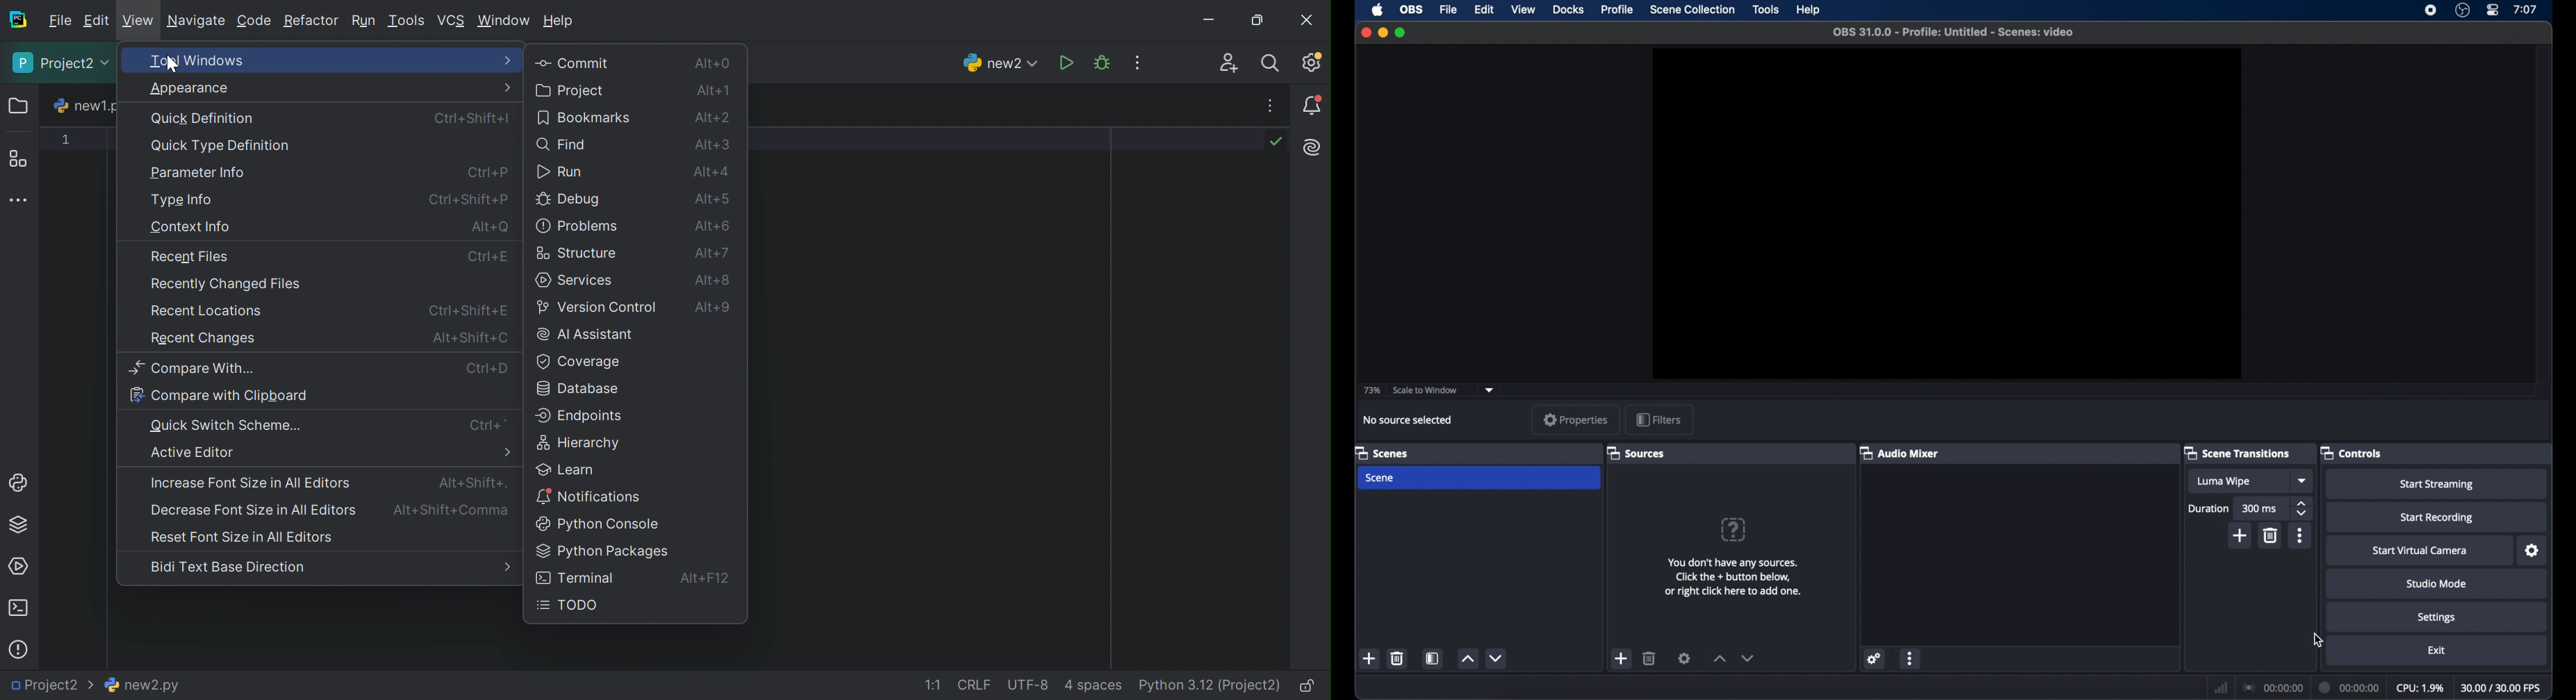 The image size is (2576, 700). I want to click on , so click(1733, 530).